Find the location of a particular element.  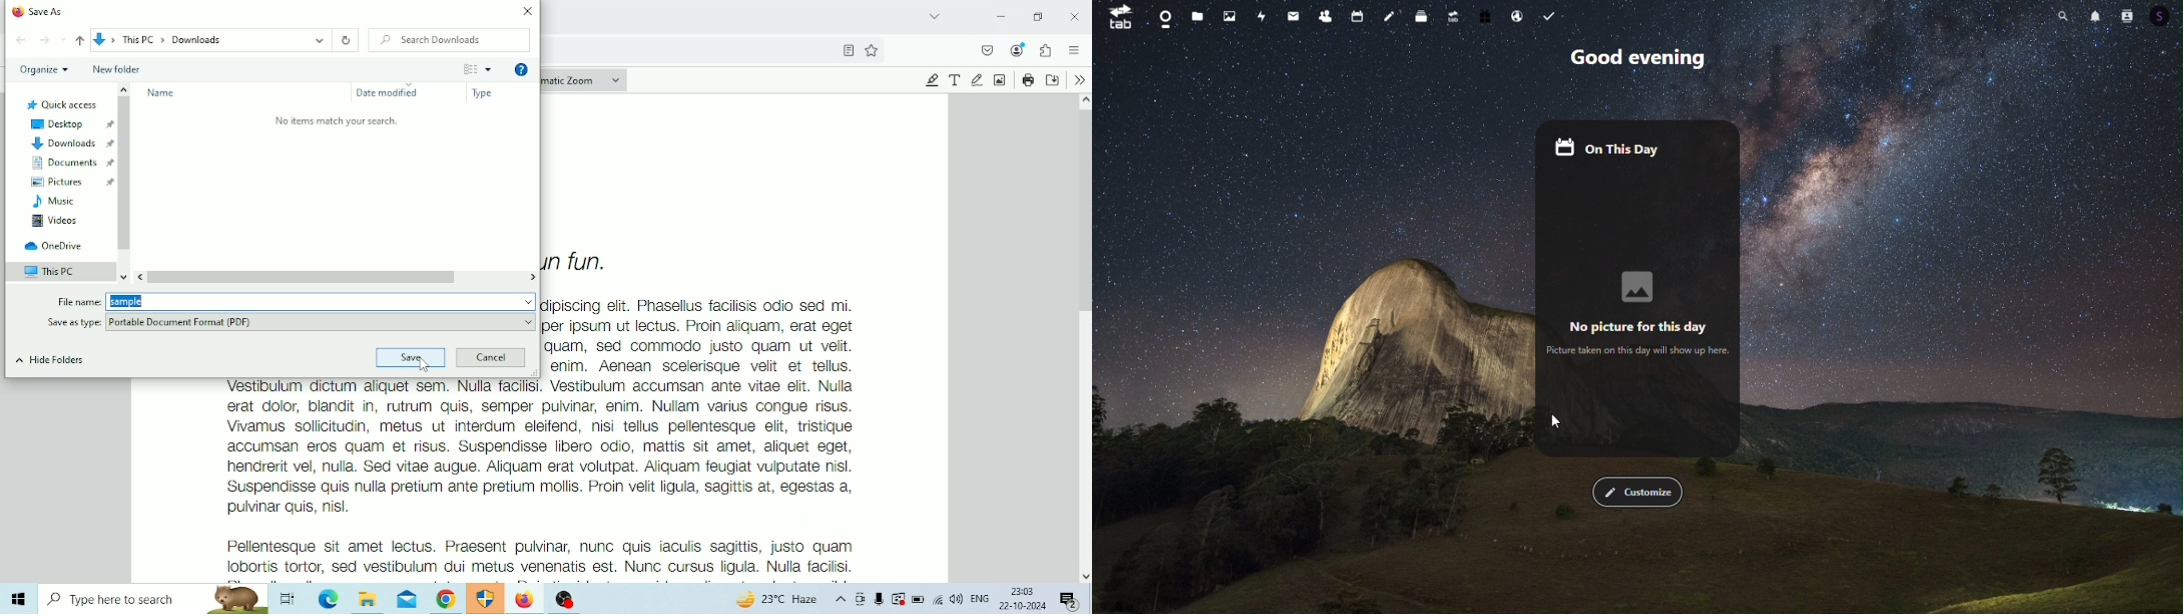

Vertical scrollbar is located at coordinates (1085, 212).